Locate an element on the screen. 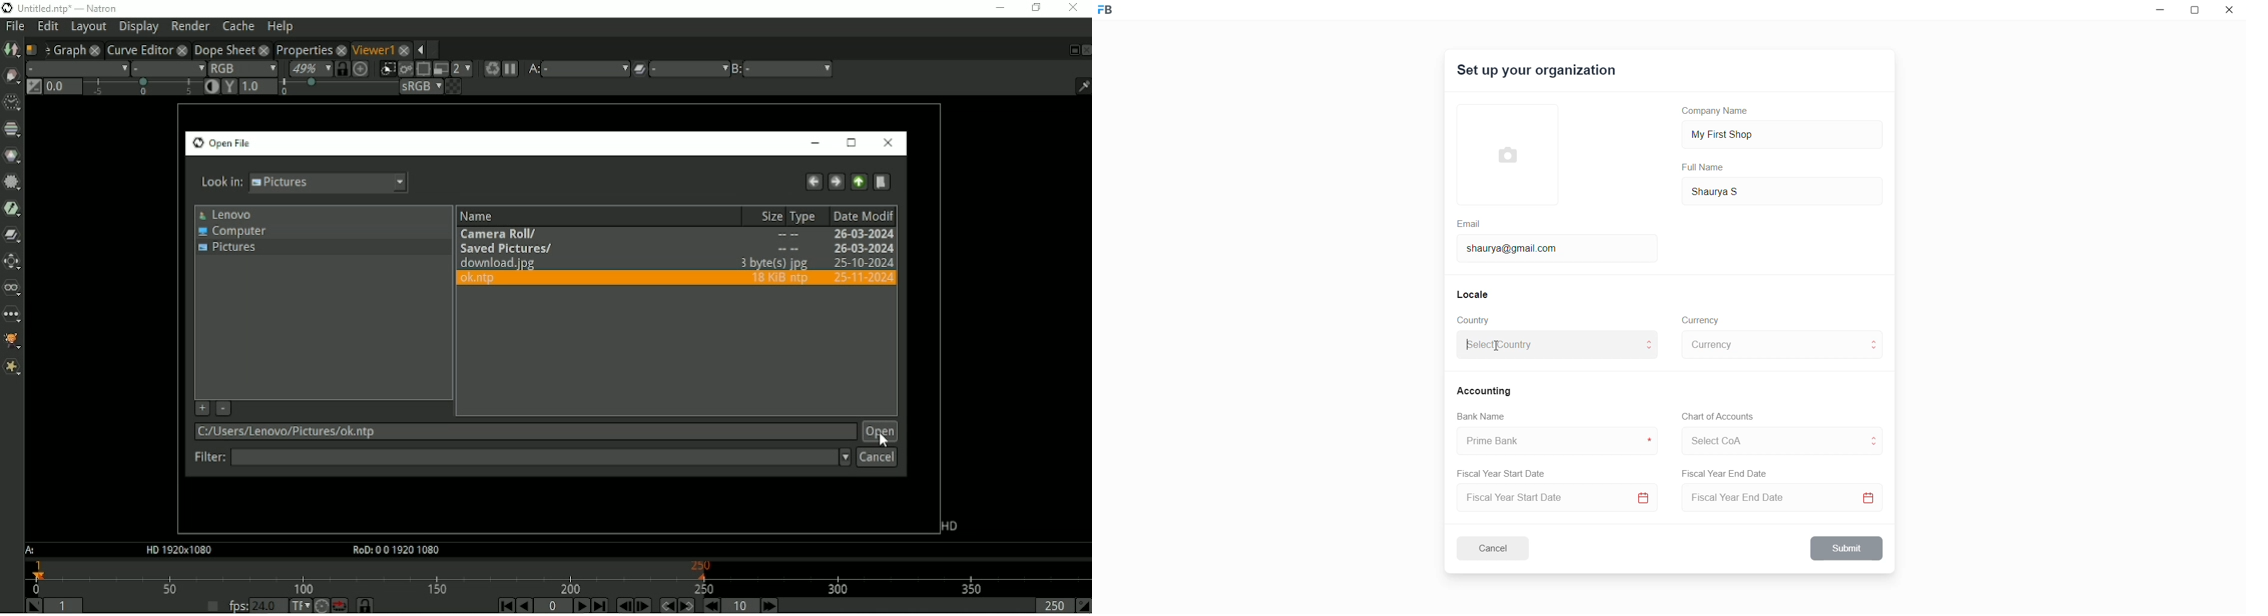  Full Name is located at coordinates (1704, 167).